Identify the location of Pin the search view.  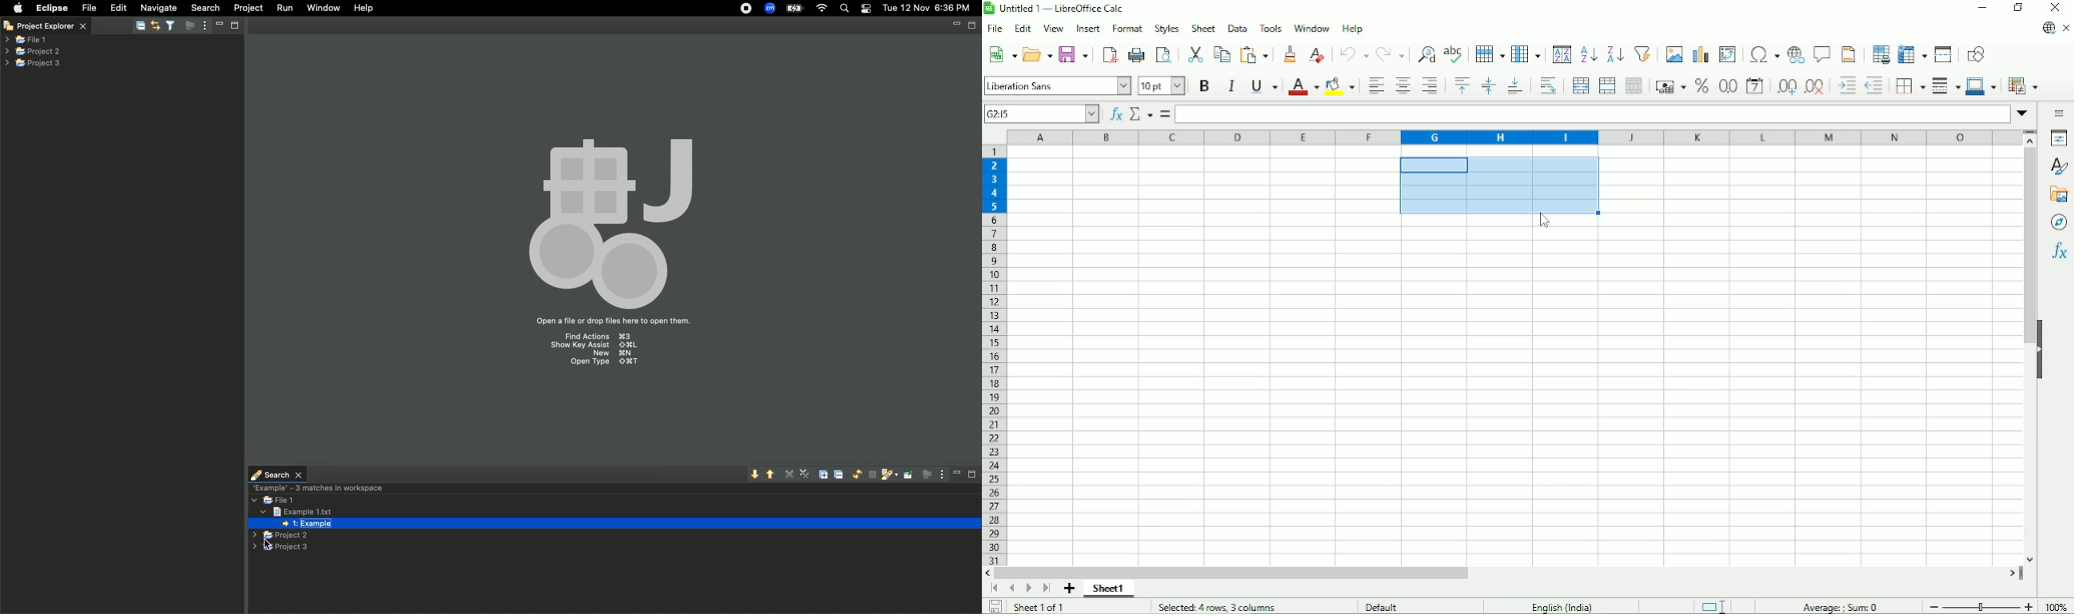
(907, 474).